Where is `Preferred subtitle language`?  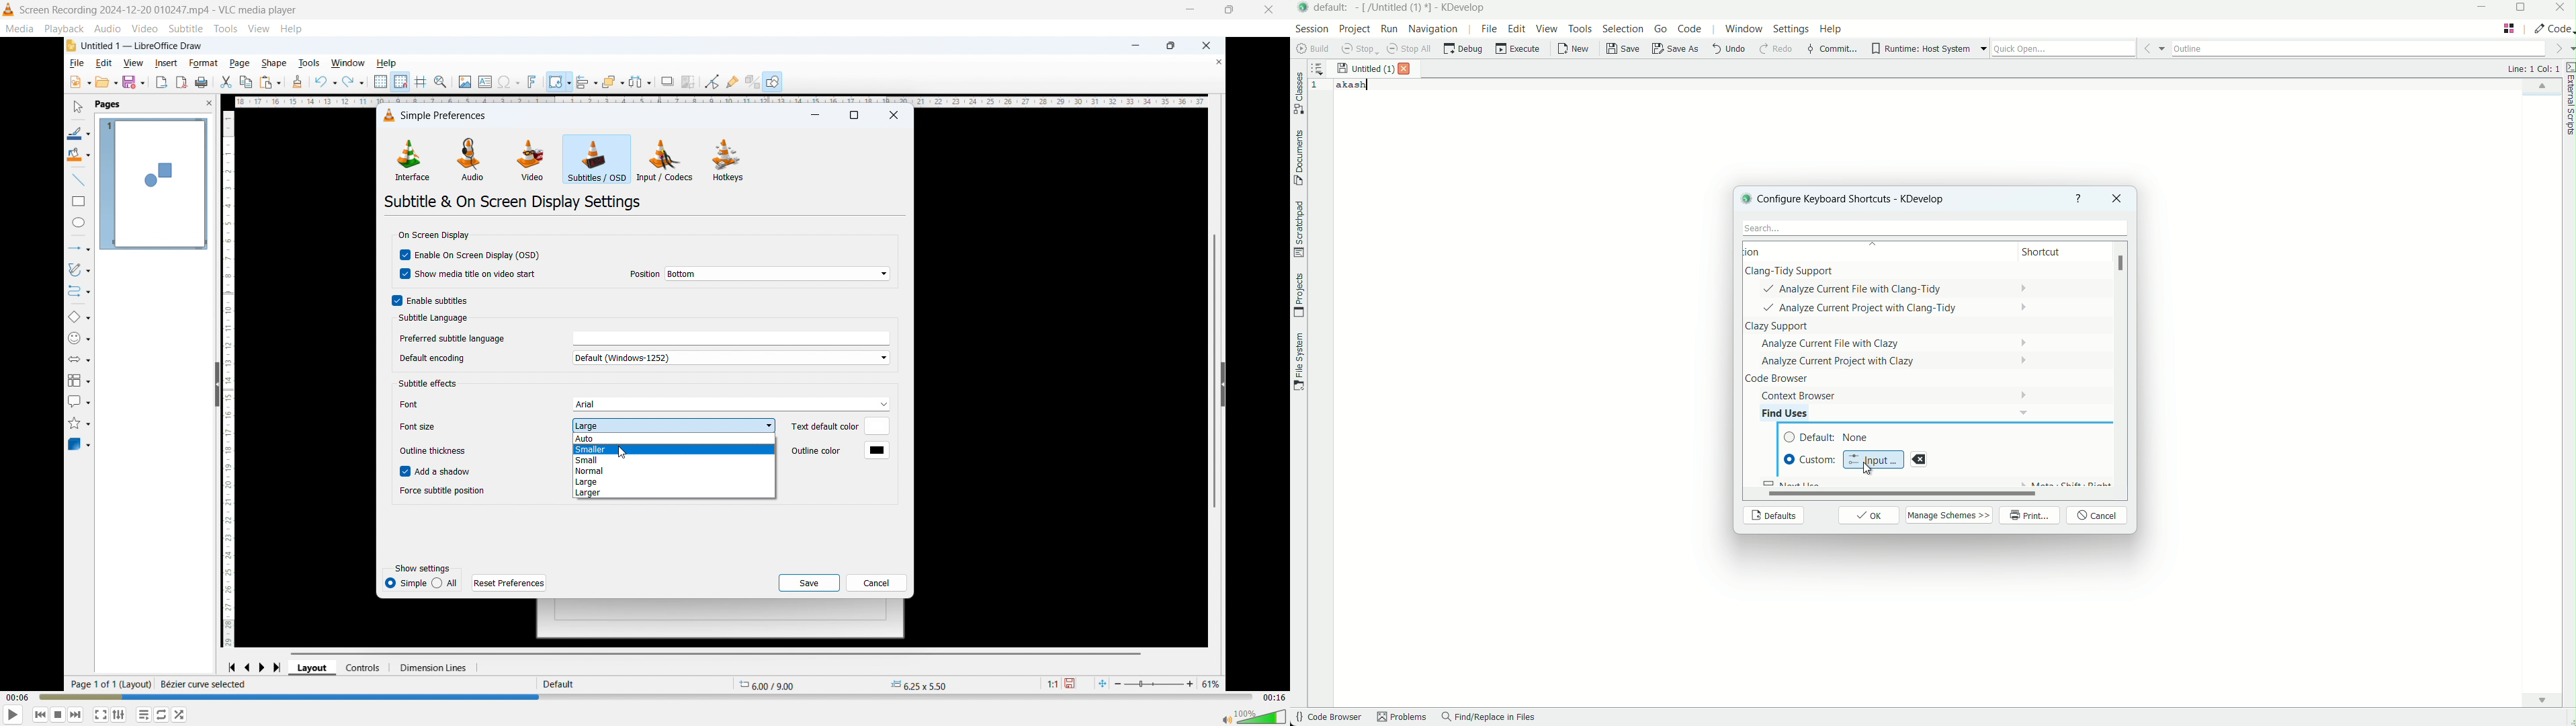 Preferred subtitle language is located at coordinates (452, 339).